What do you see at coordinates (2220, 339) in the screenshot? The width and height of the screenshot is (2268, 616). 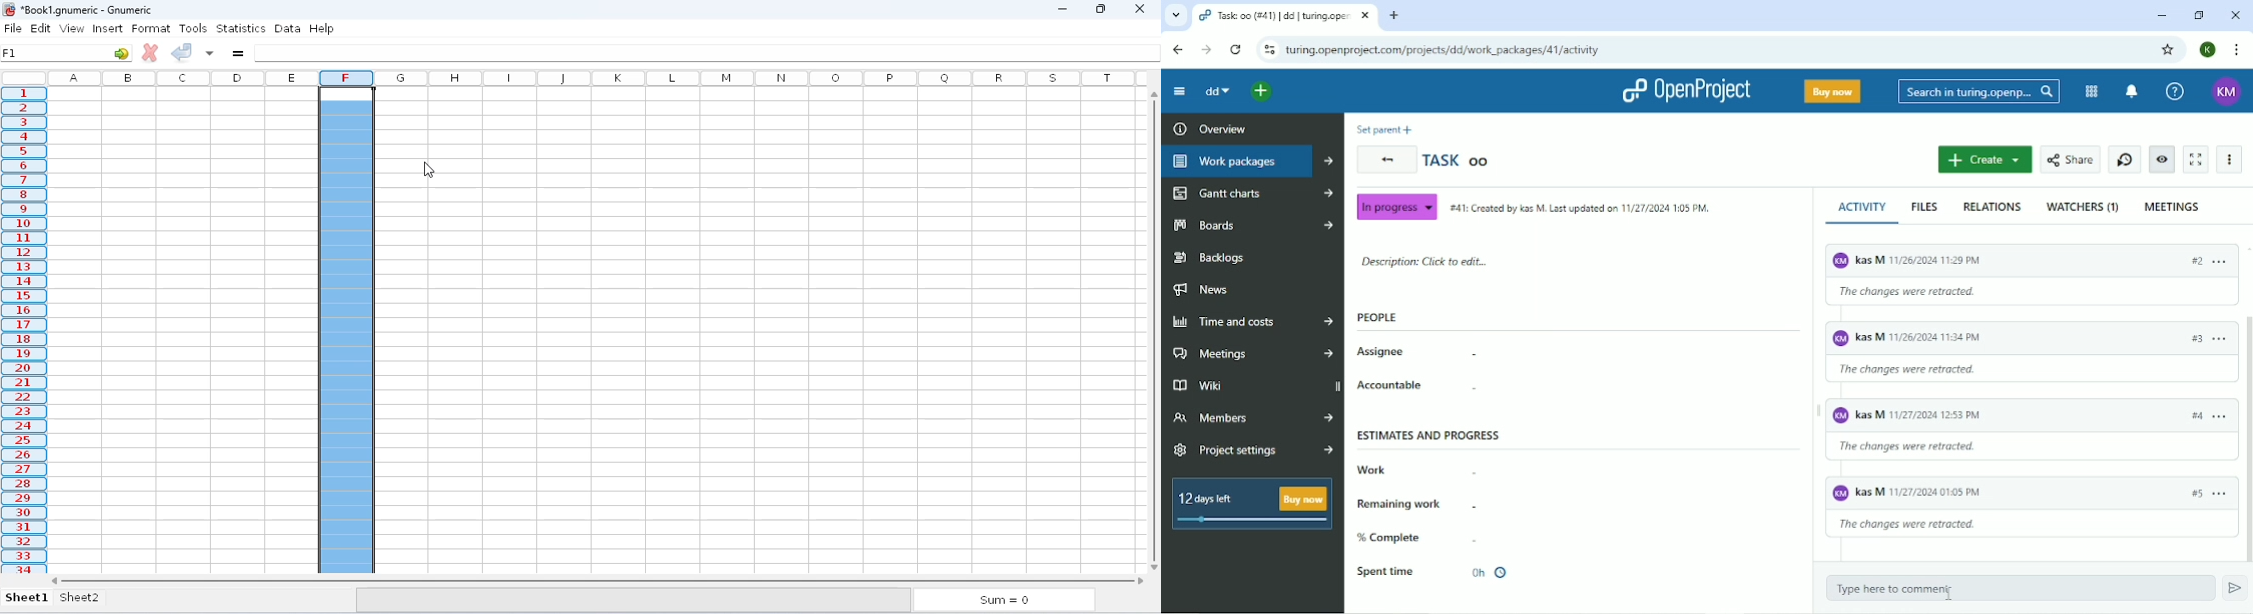 I see `options` at bounding box center [2220, 339].